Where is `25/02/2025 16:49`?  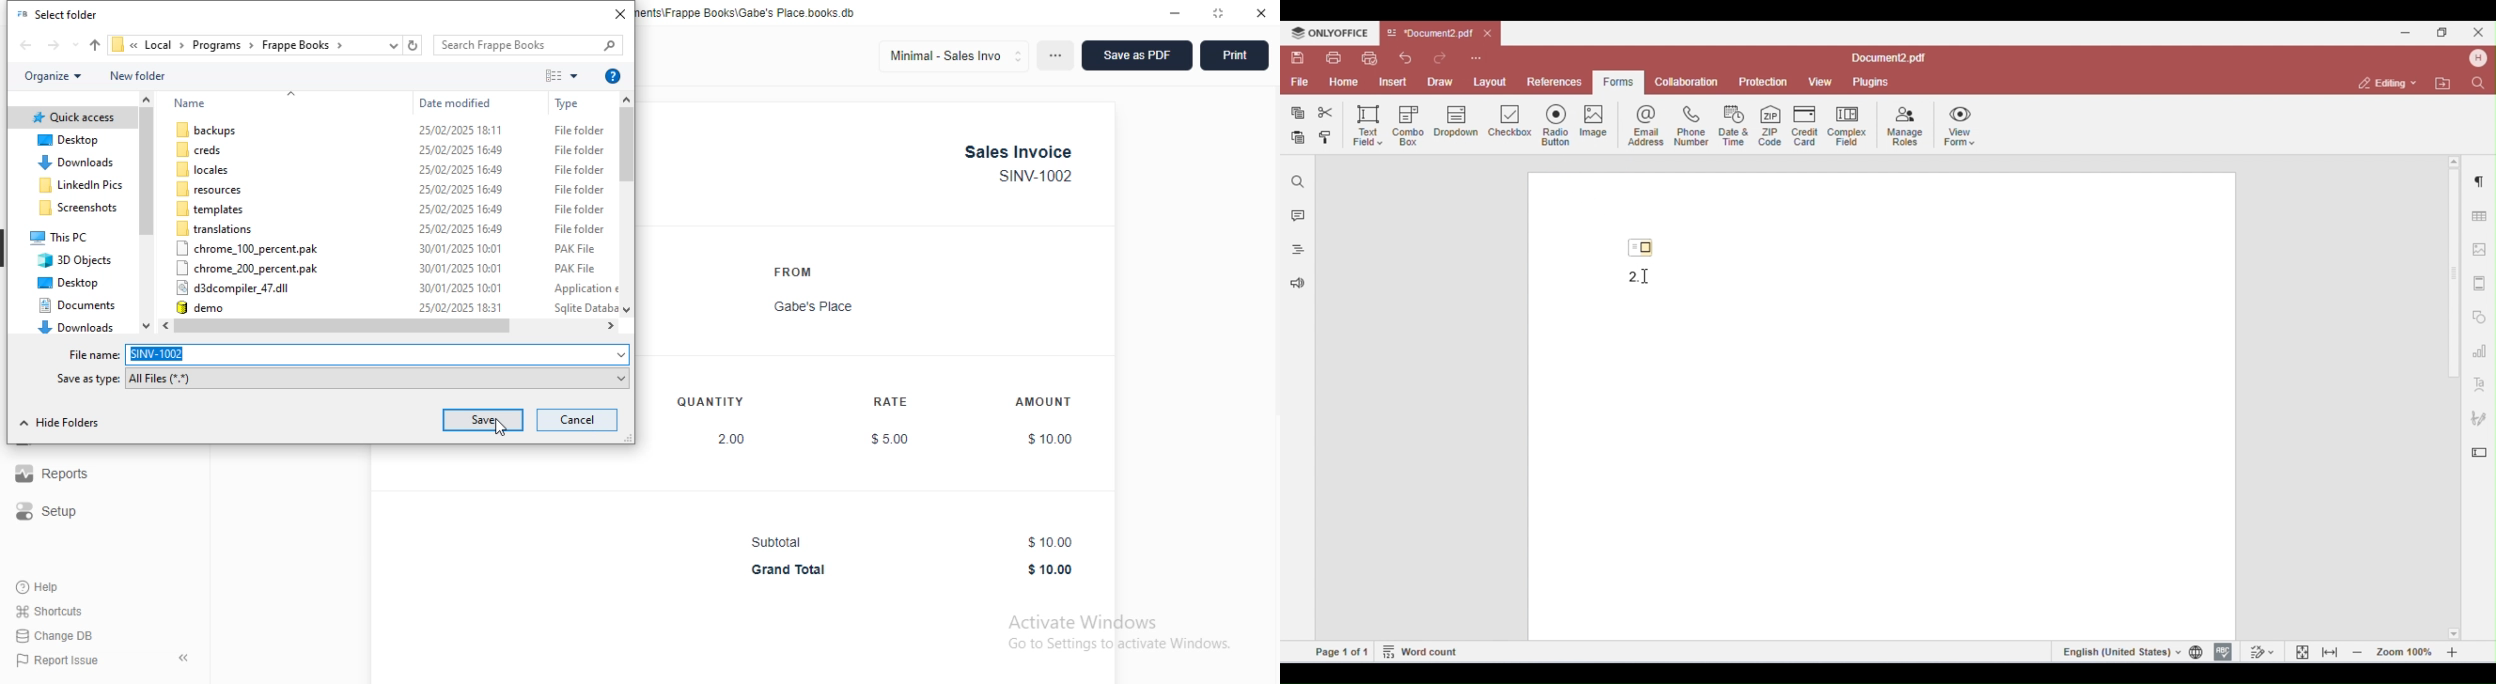 25/02/2025 16:49 is located at coordinates (461, 150).